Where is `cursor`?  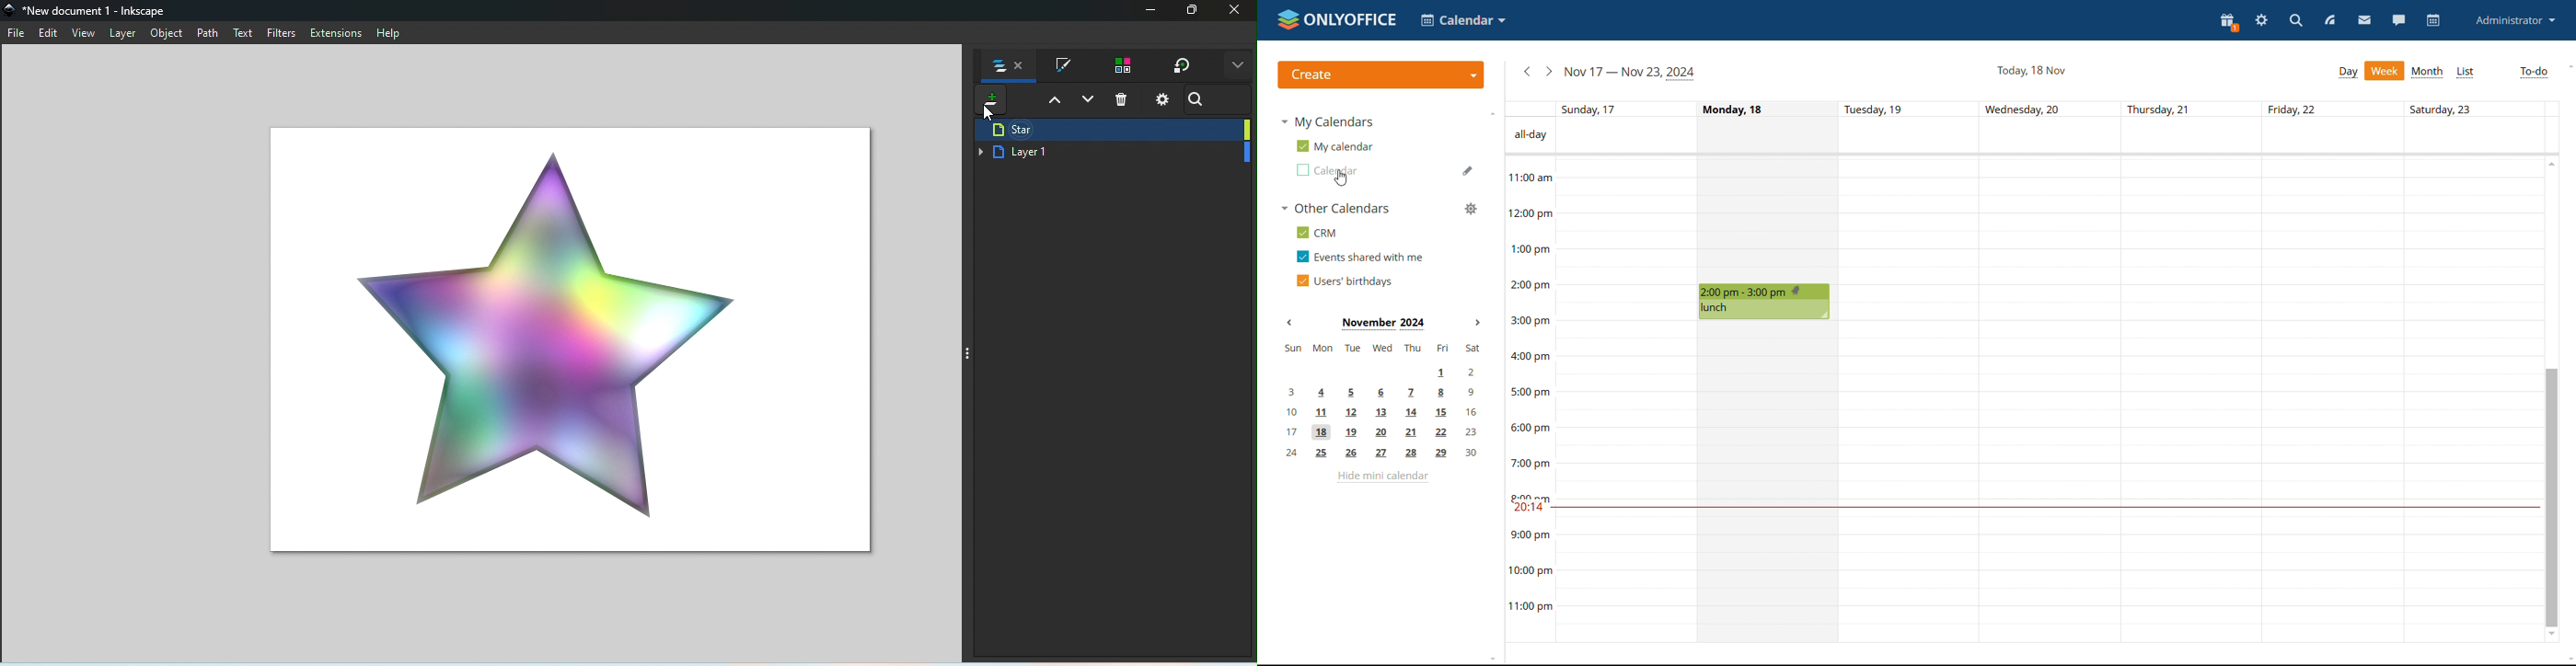 cursor is located at coordinates (983, 115).